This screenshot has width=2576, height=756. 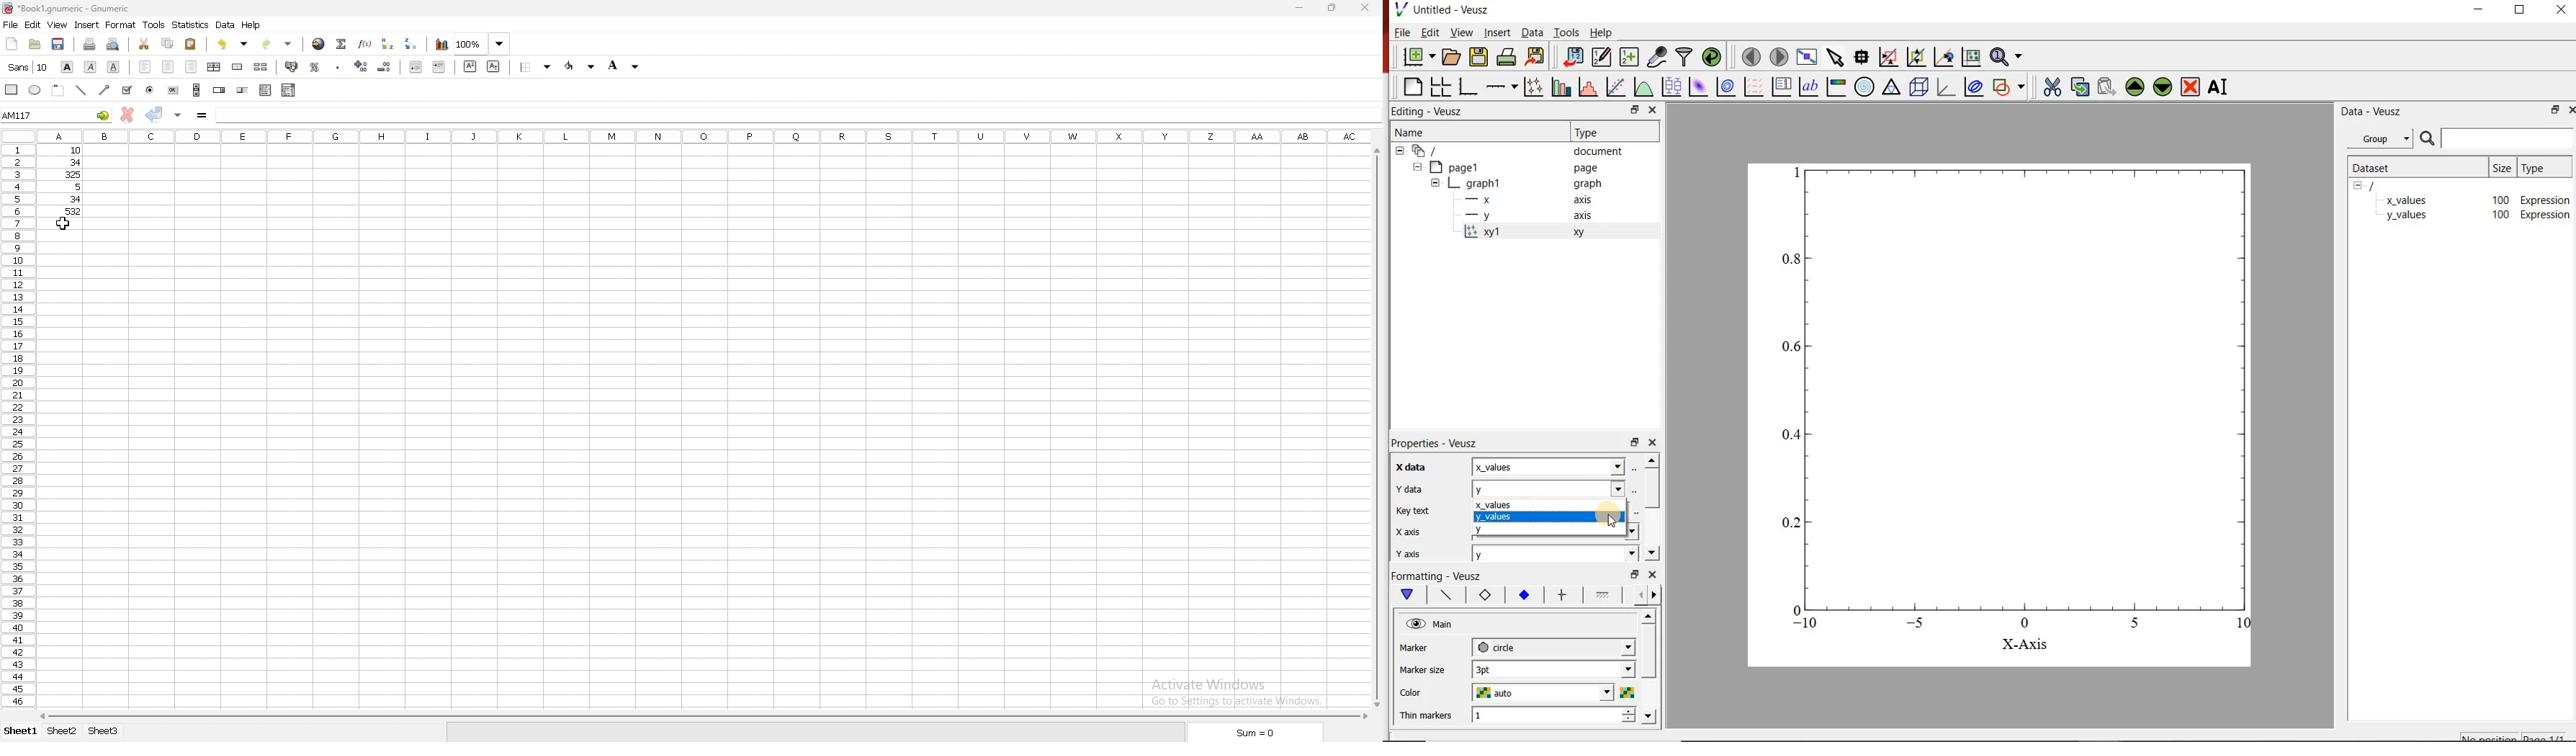 What do you see at coordinates (2500, 199) in the screenshot?
I see `100` at bounding box center [2500, 199].